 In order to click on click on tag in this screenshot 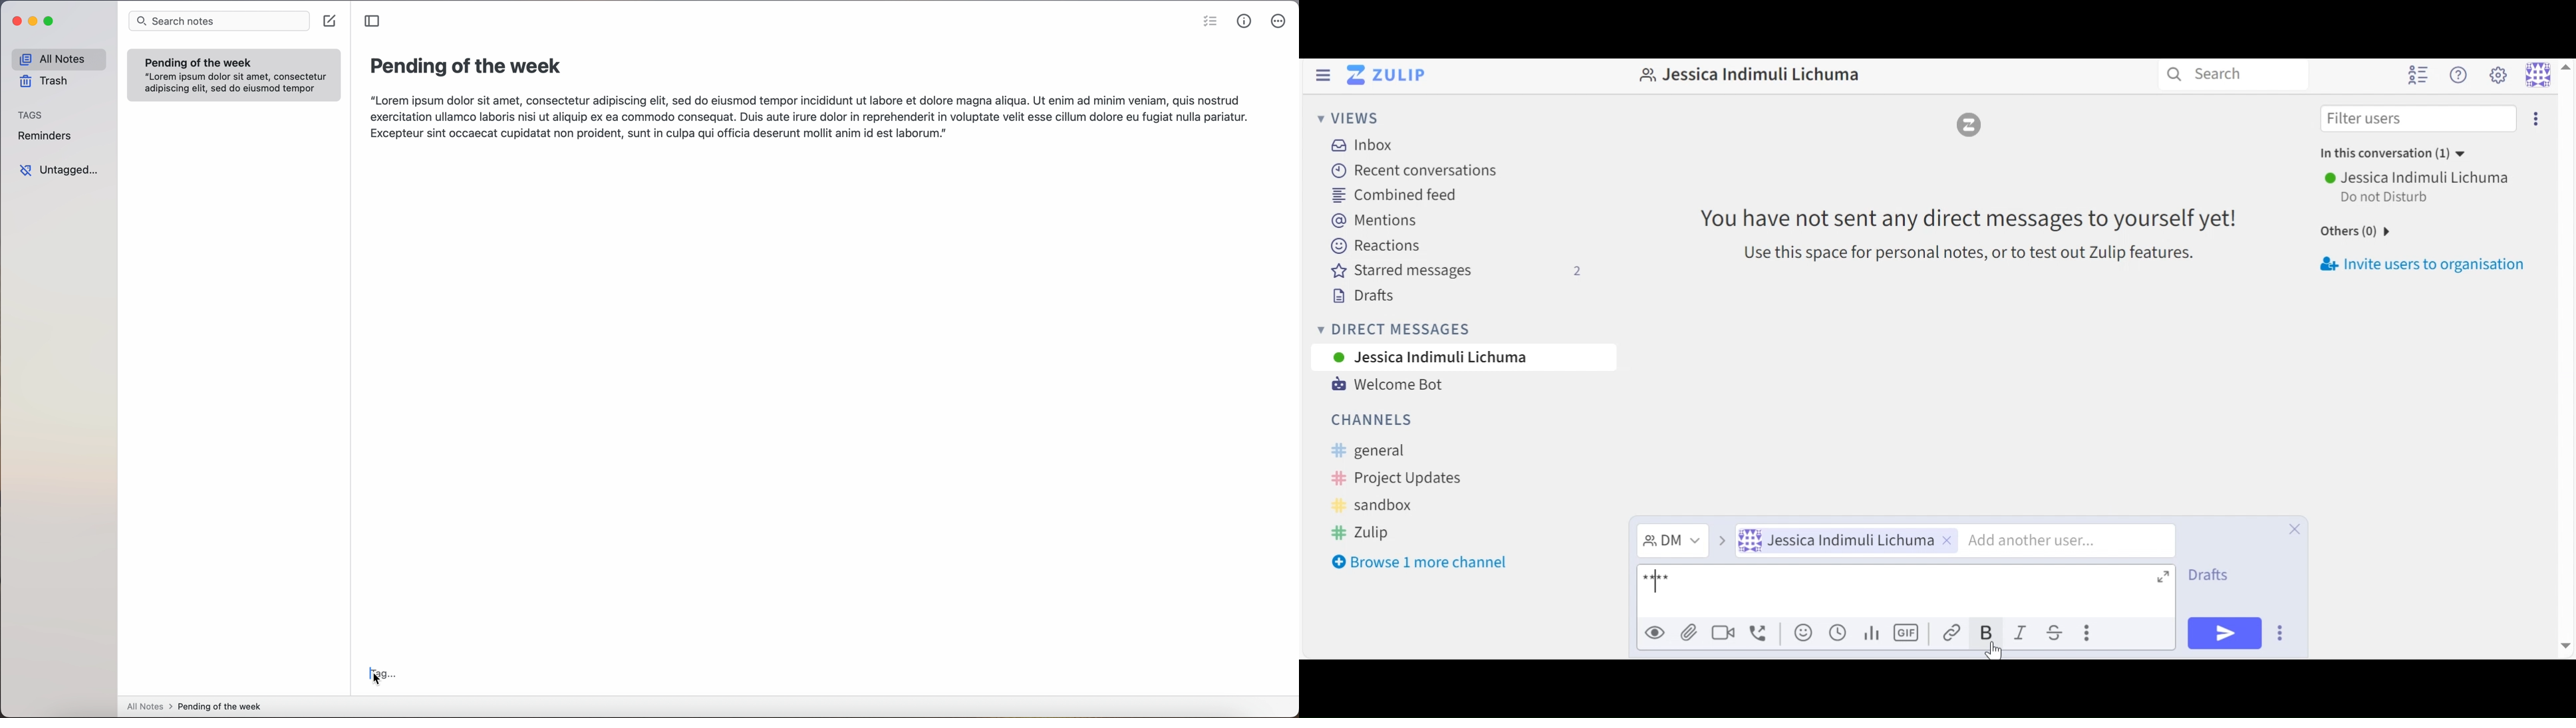, I will do `click(383, 673)`.